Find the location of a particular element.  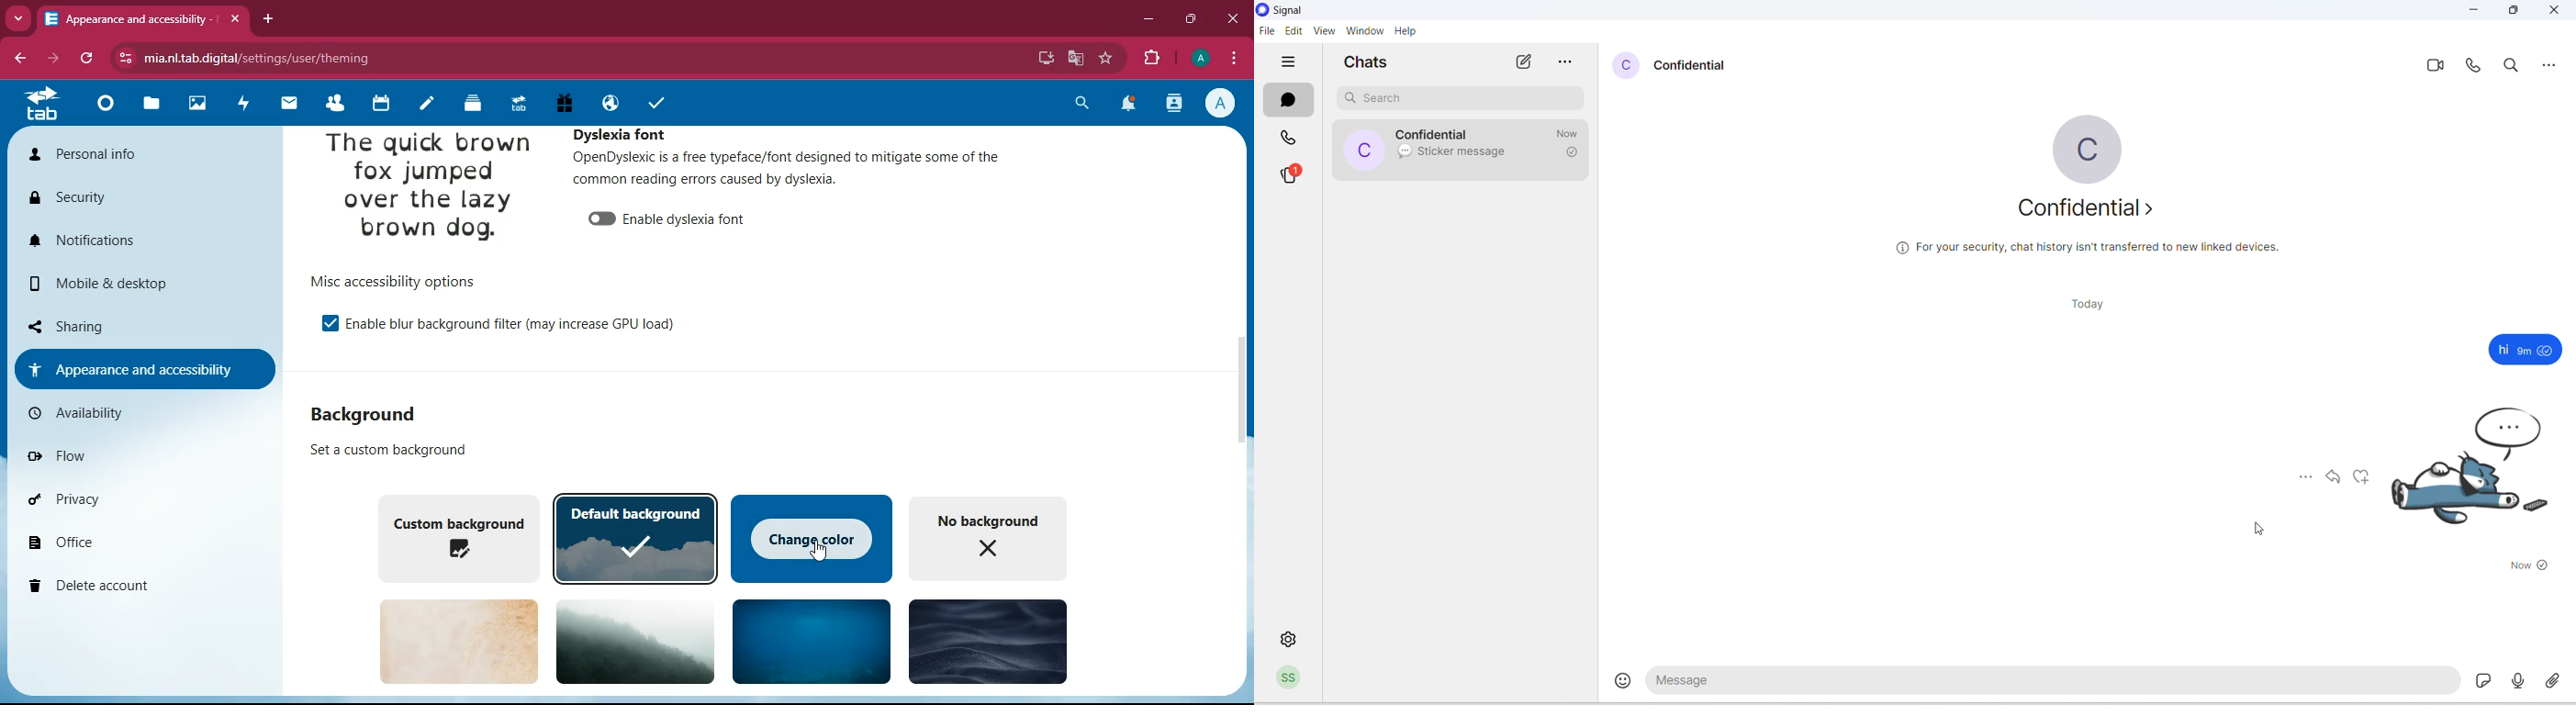

view is located at coordinates (1326, 32).